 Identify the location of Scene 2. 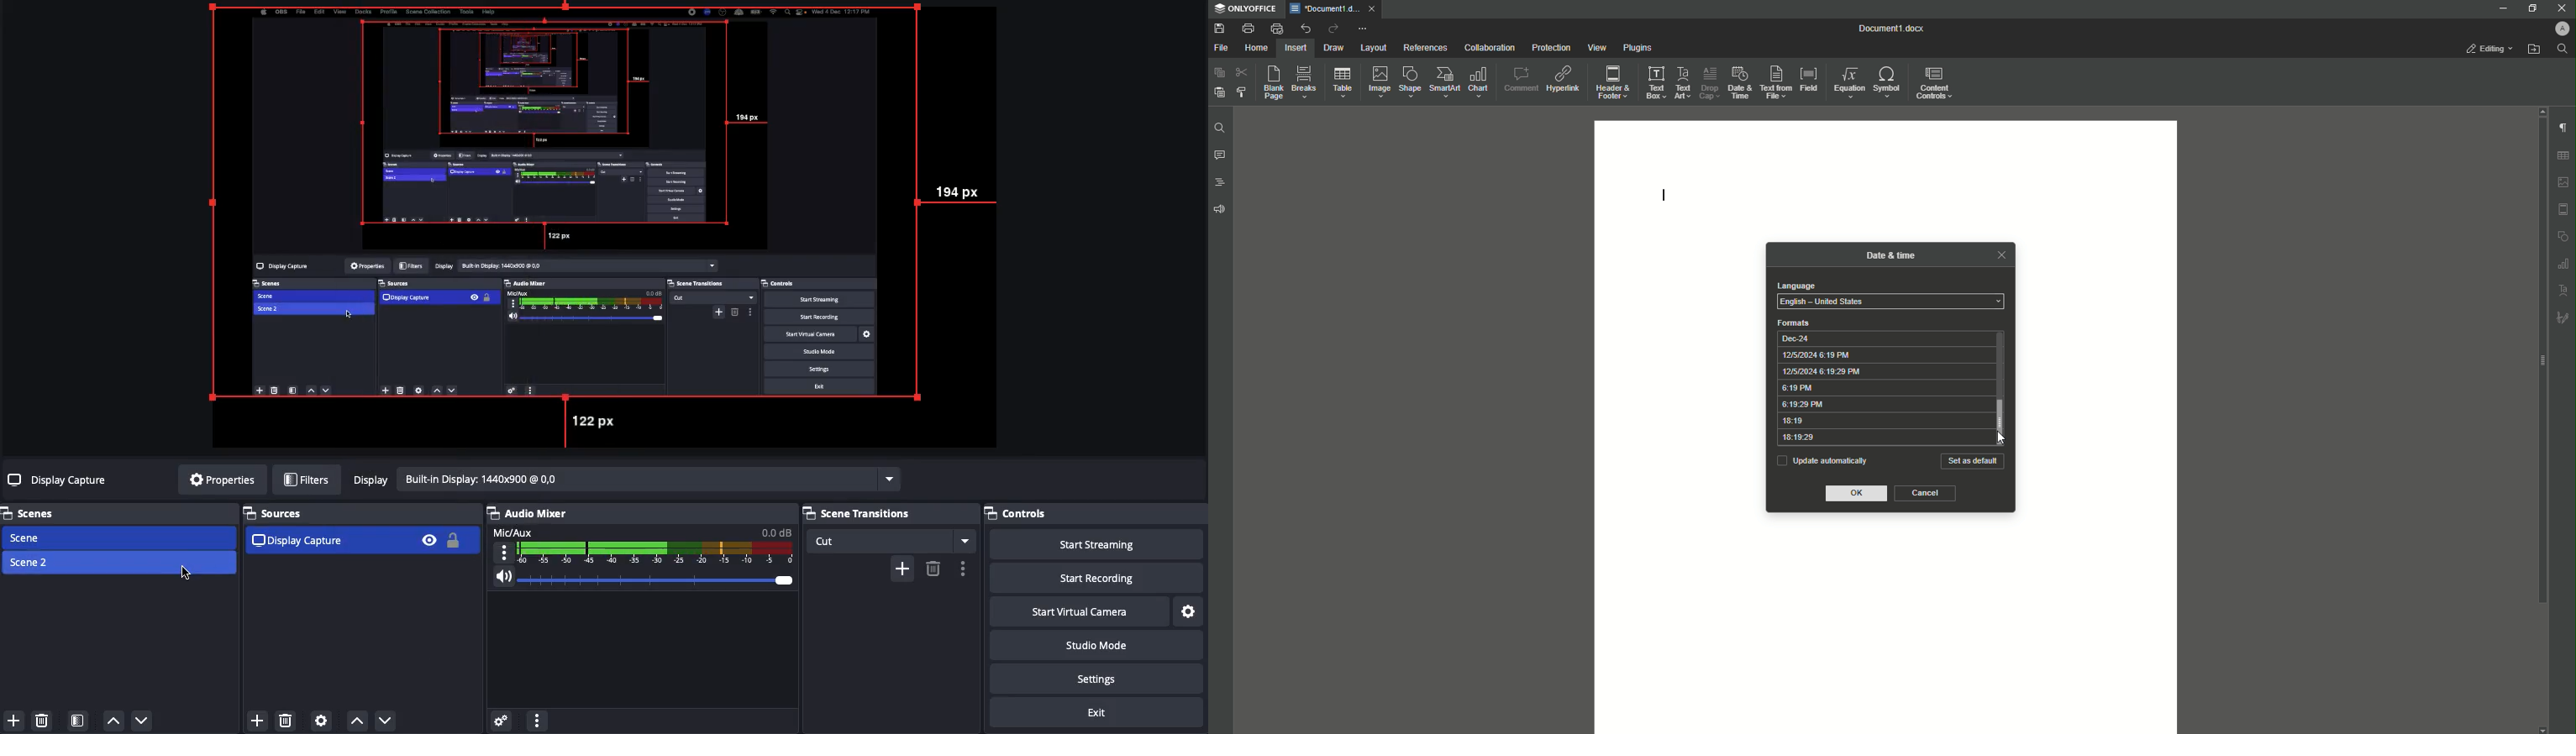
(30, 561).